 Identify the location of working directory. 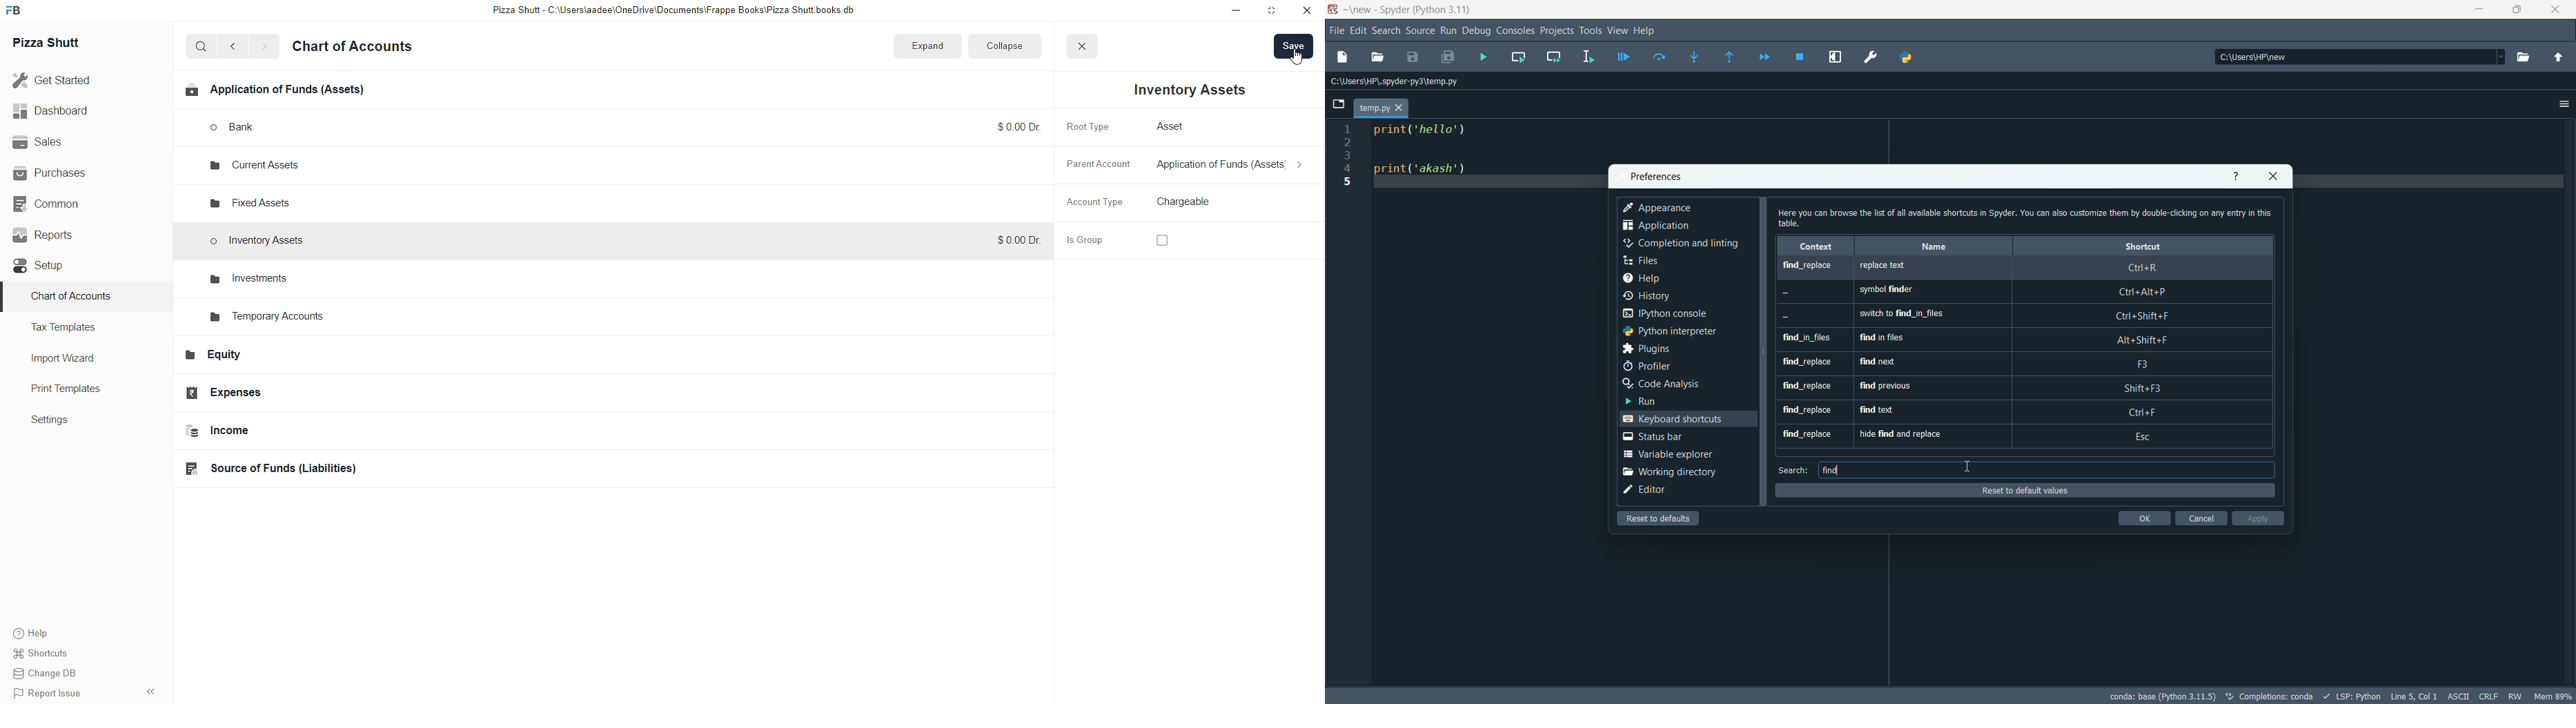
(1668, 472).